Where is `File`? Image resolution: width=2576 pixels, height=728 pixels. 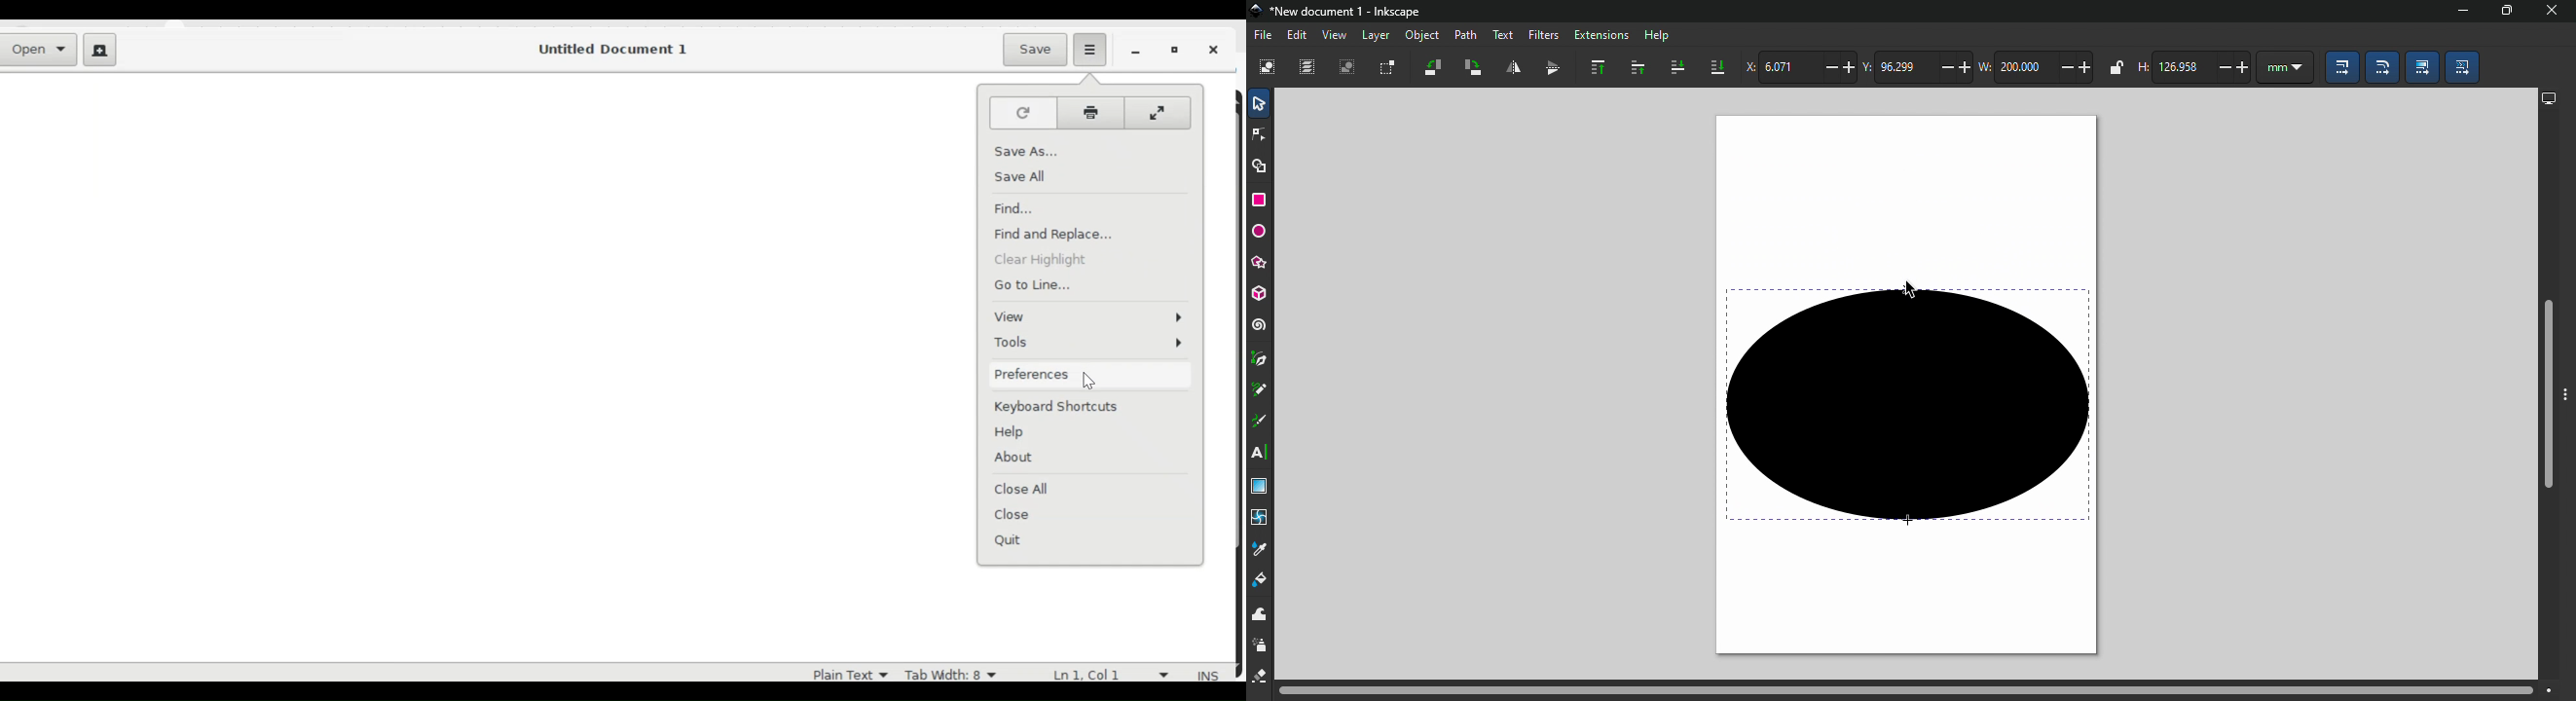
File is located at coordinates (1263, 36).